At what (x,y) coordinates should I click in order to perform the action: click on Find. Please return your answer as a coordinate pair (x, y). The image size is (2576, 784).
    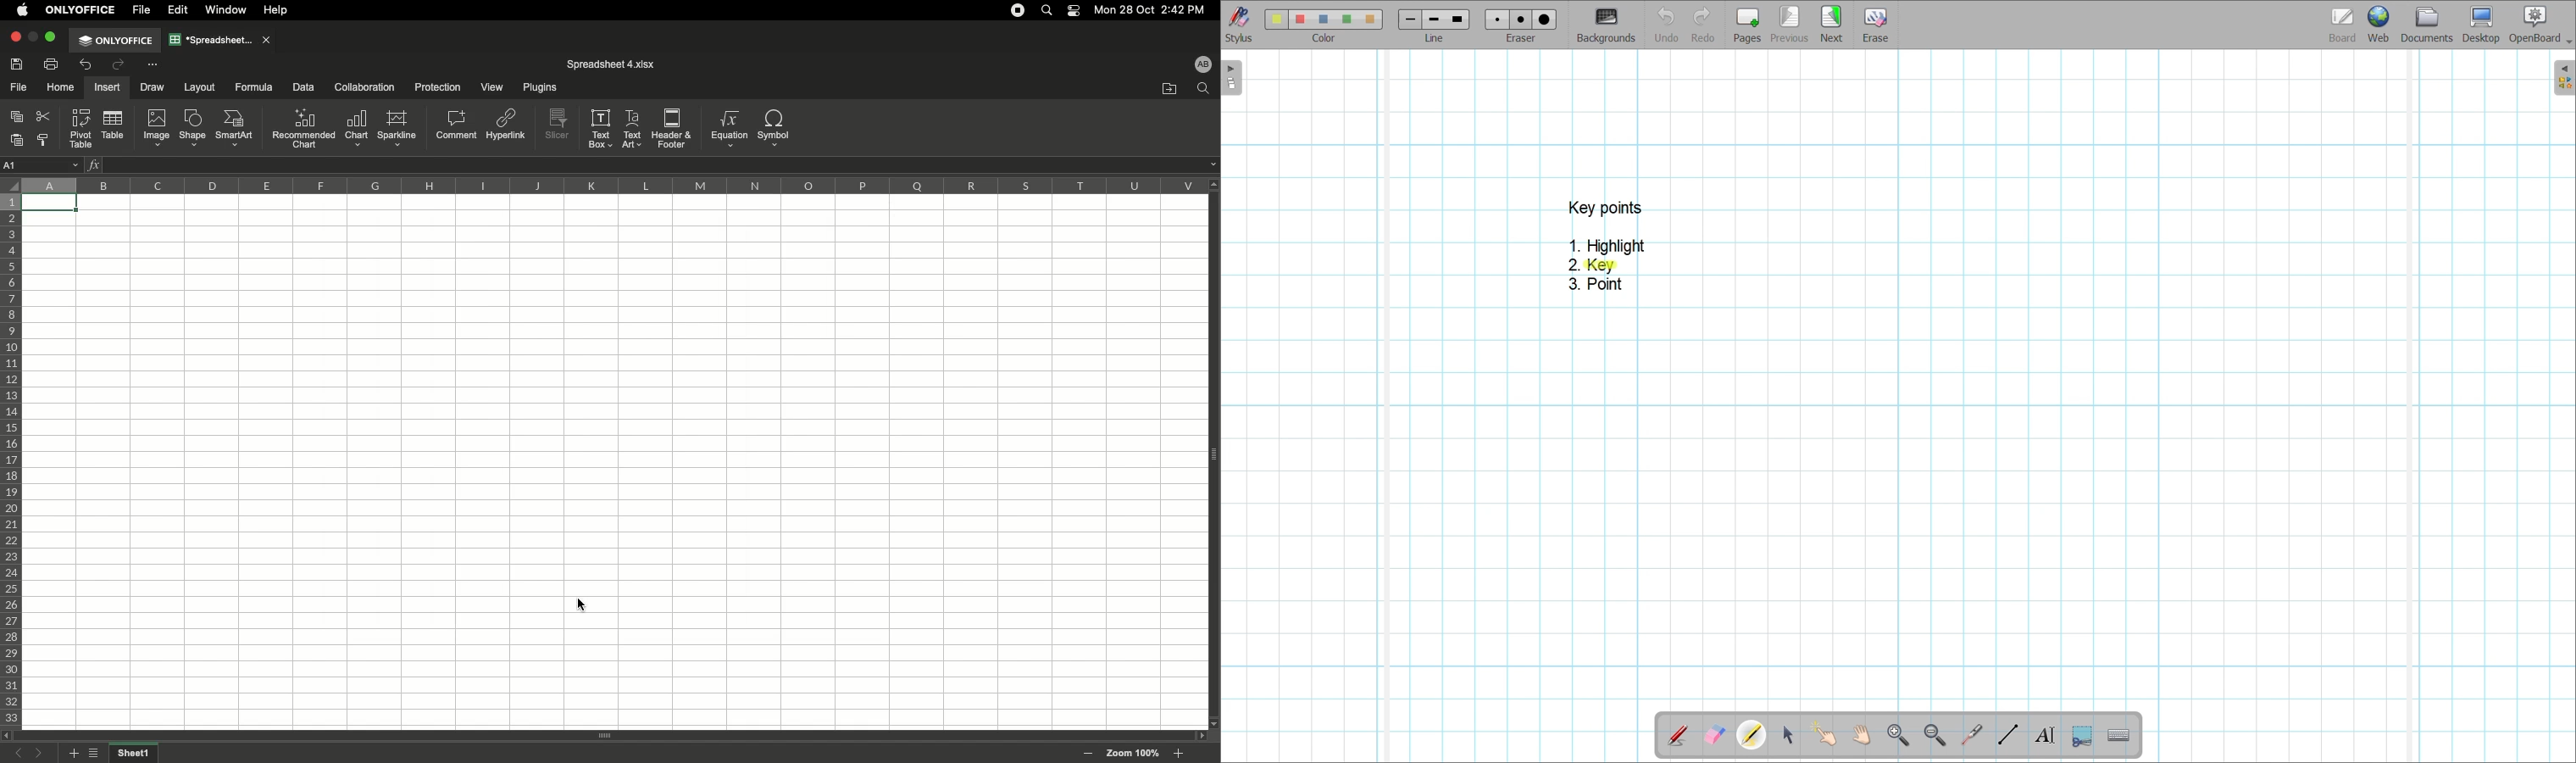
    Looking at the image, I should click on (1202, 89).